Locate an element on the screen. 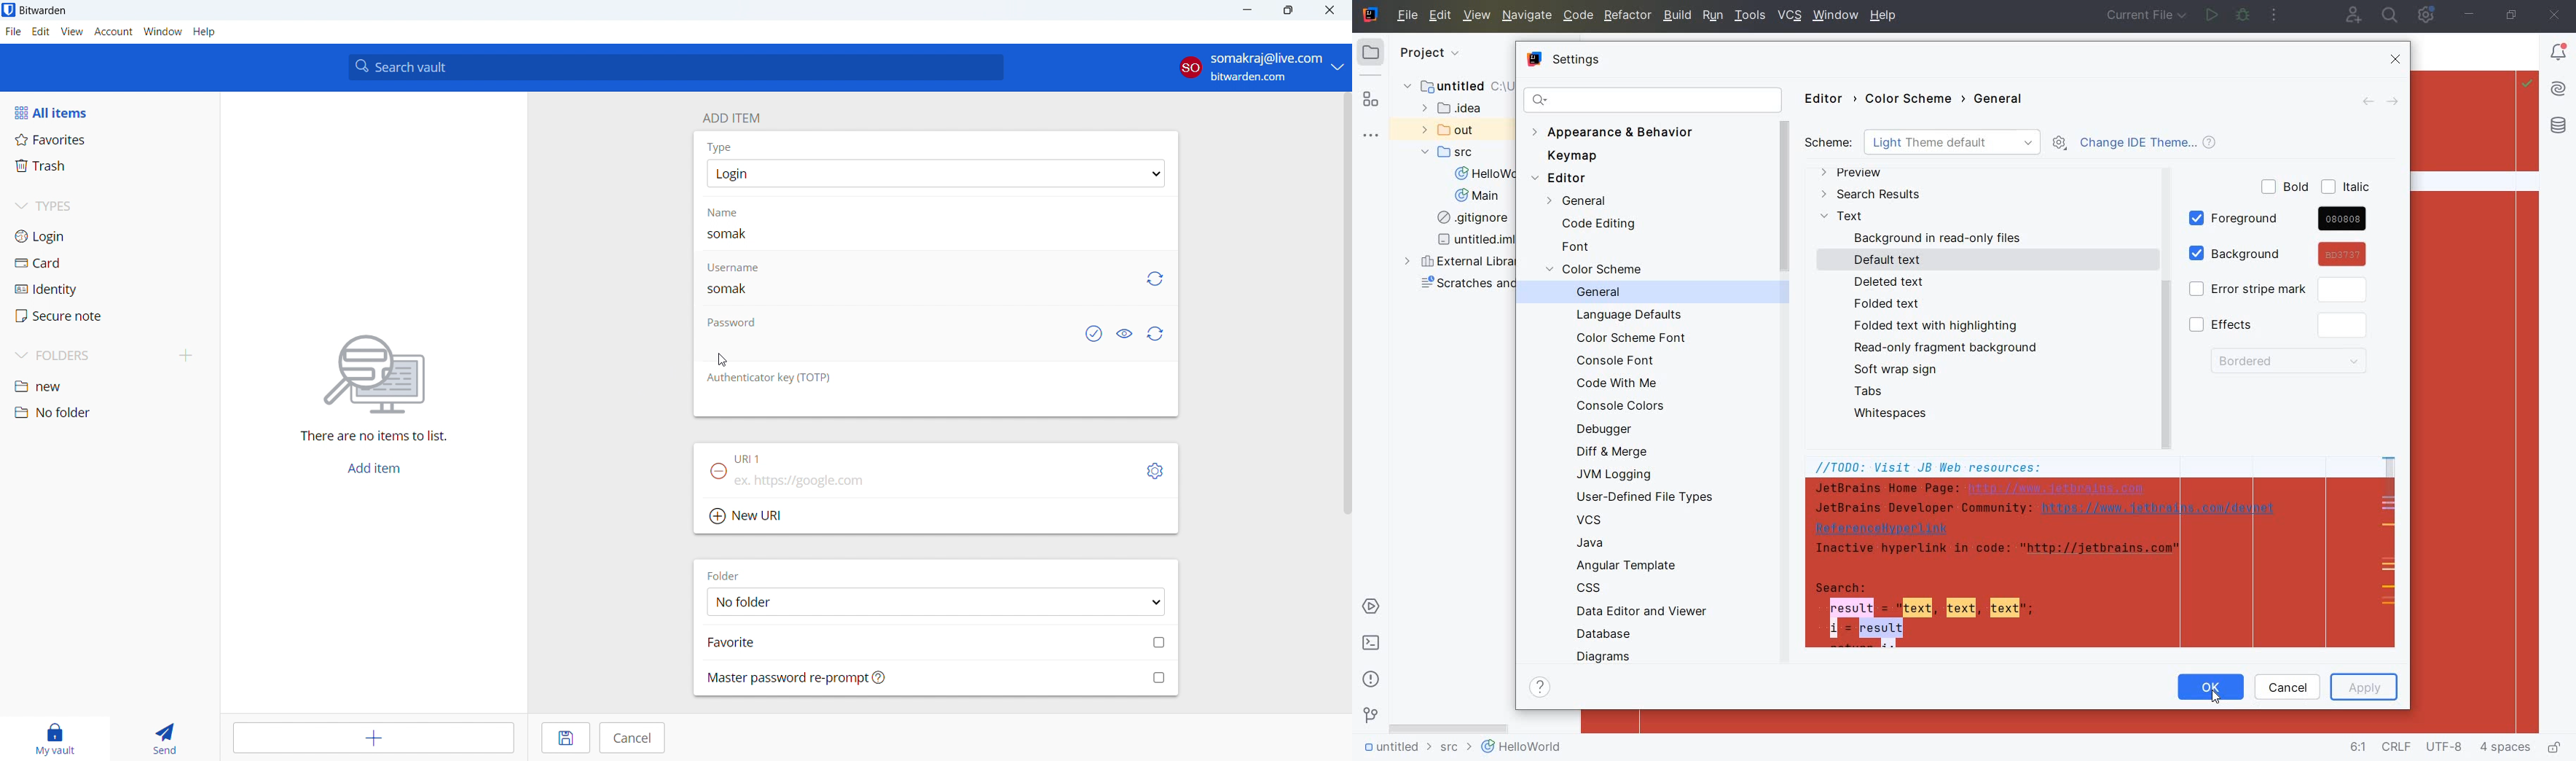  new is located at coordinates (109, 388).